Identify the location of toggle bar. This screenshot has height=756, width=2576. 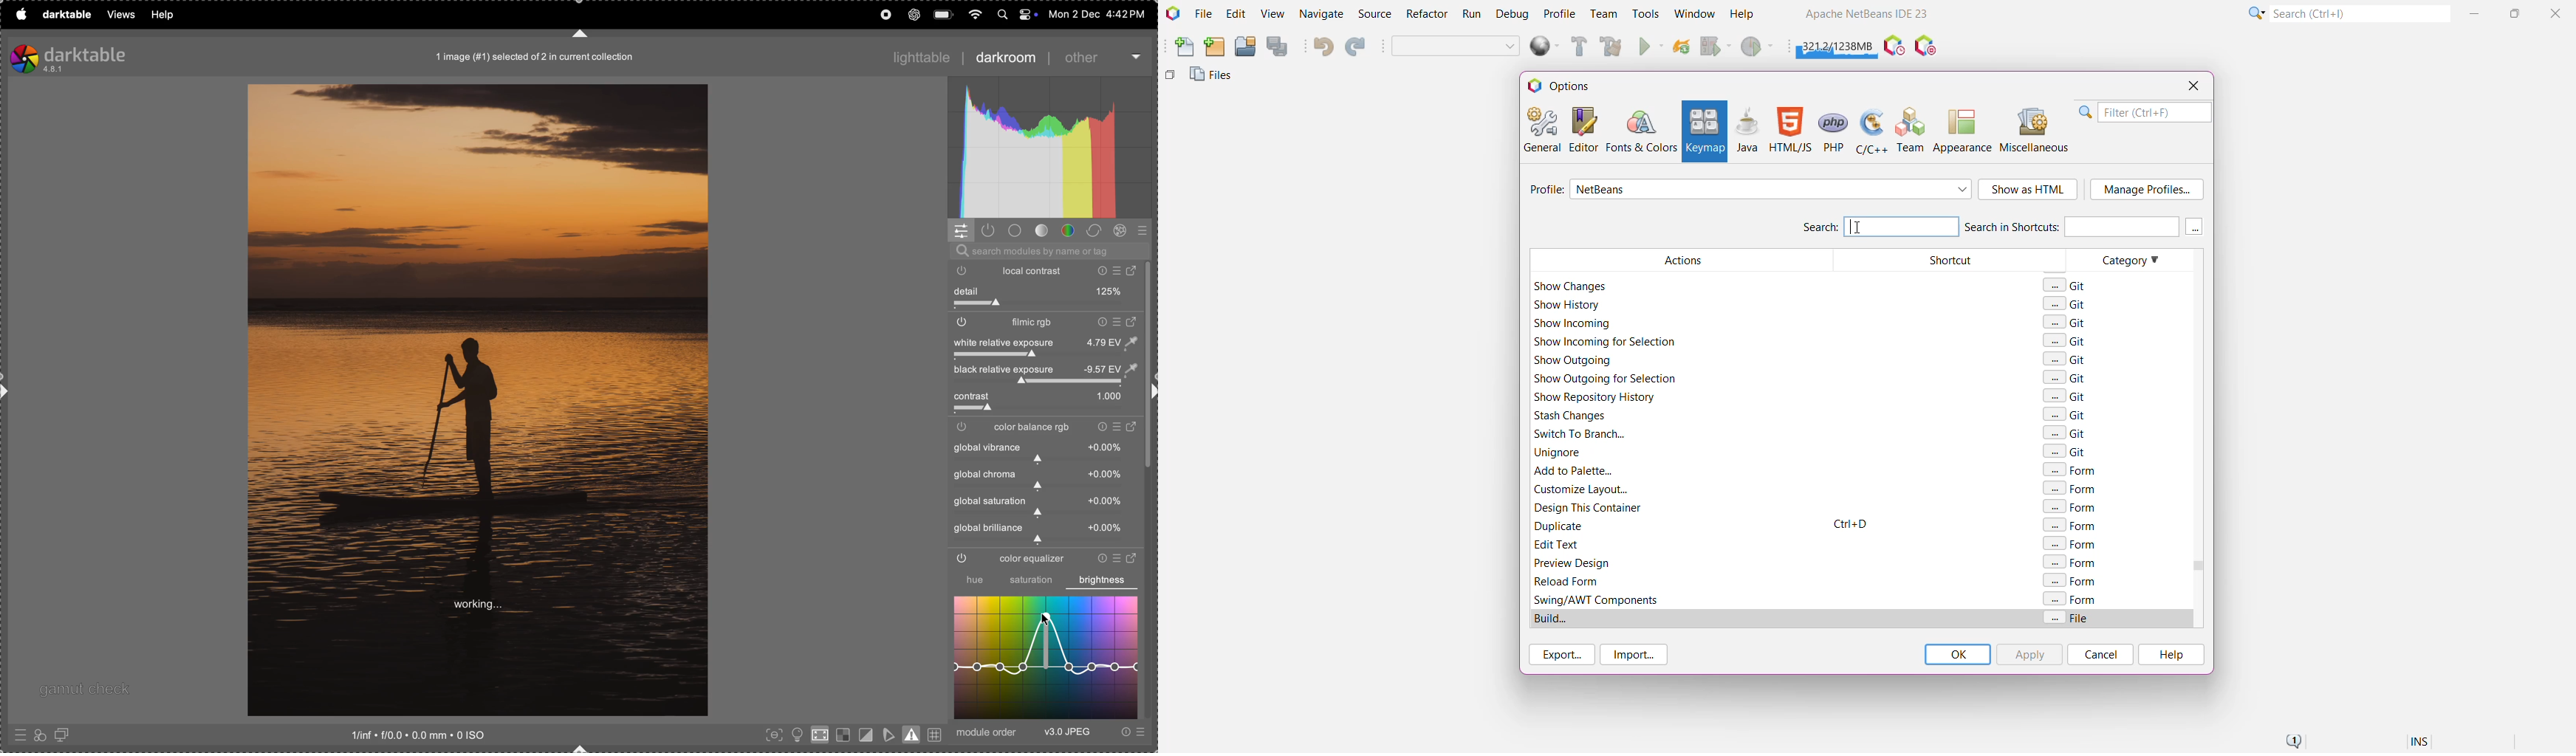
(1046, 306).